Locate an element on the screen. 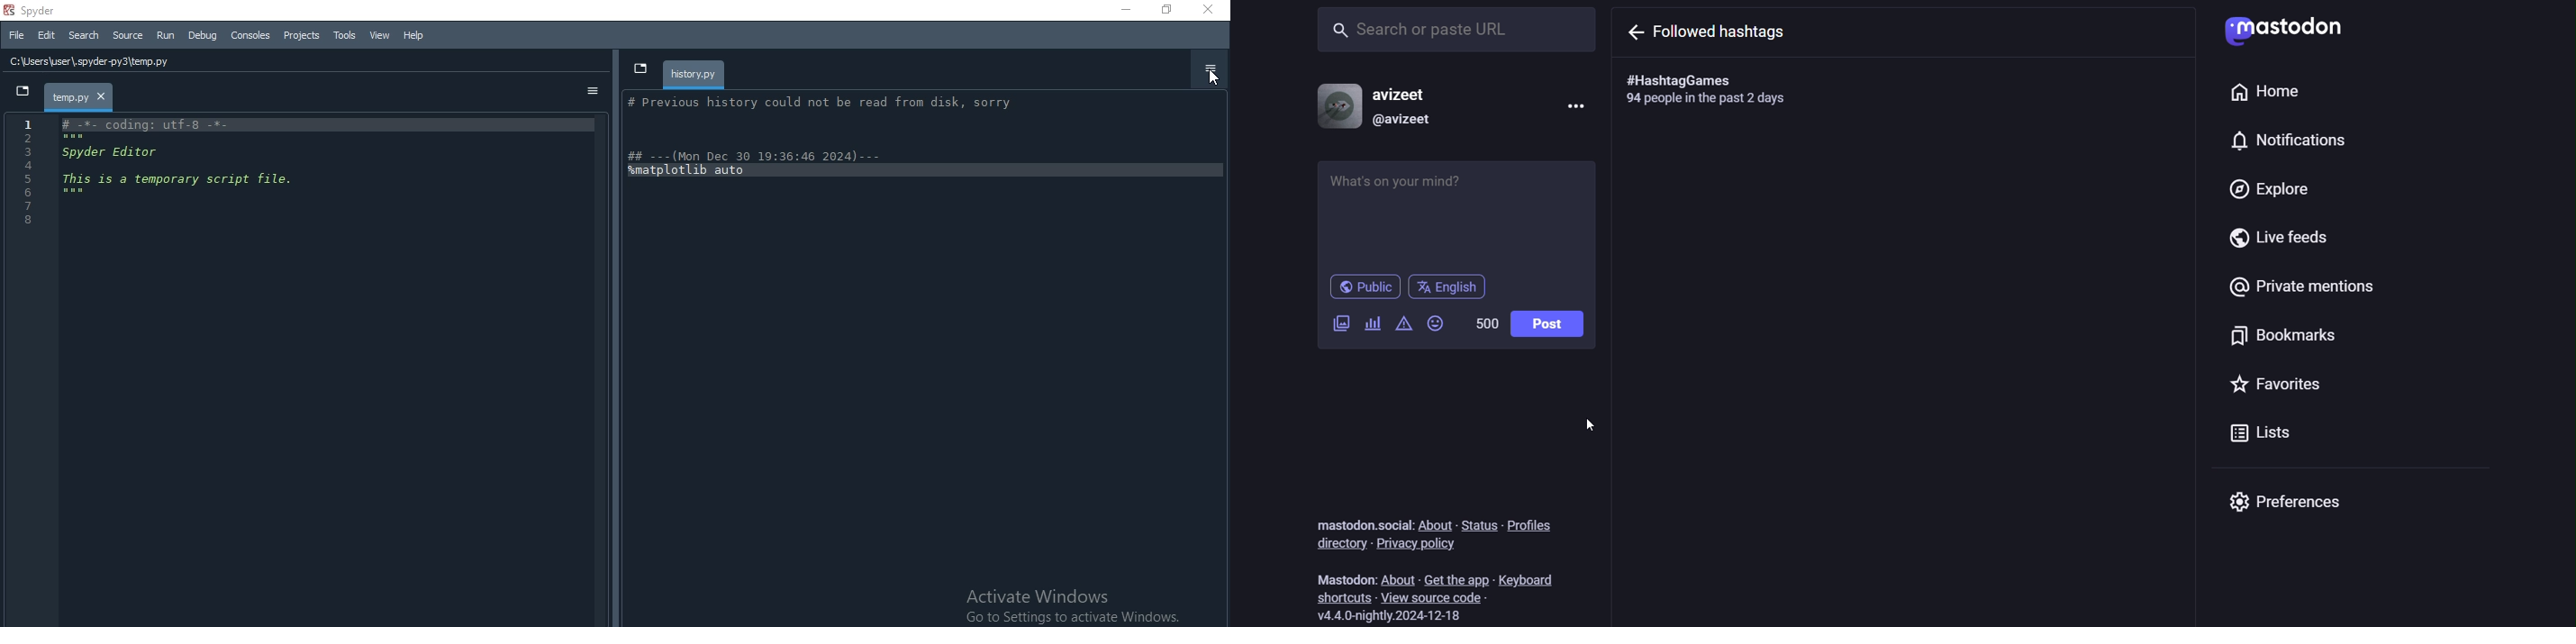 The height and width of the screenshot is (644, 2576). Close is located at coordinates (1211, 11).